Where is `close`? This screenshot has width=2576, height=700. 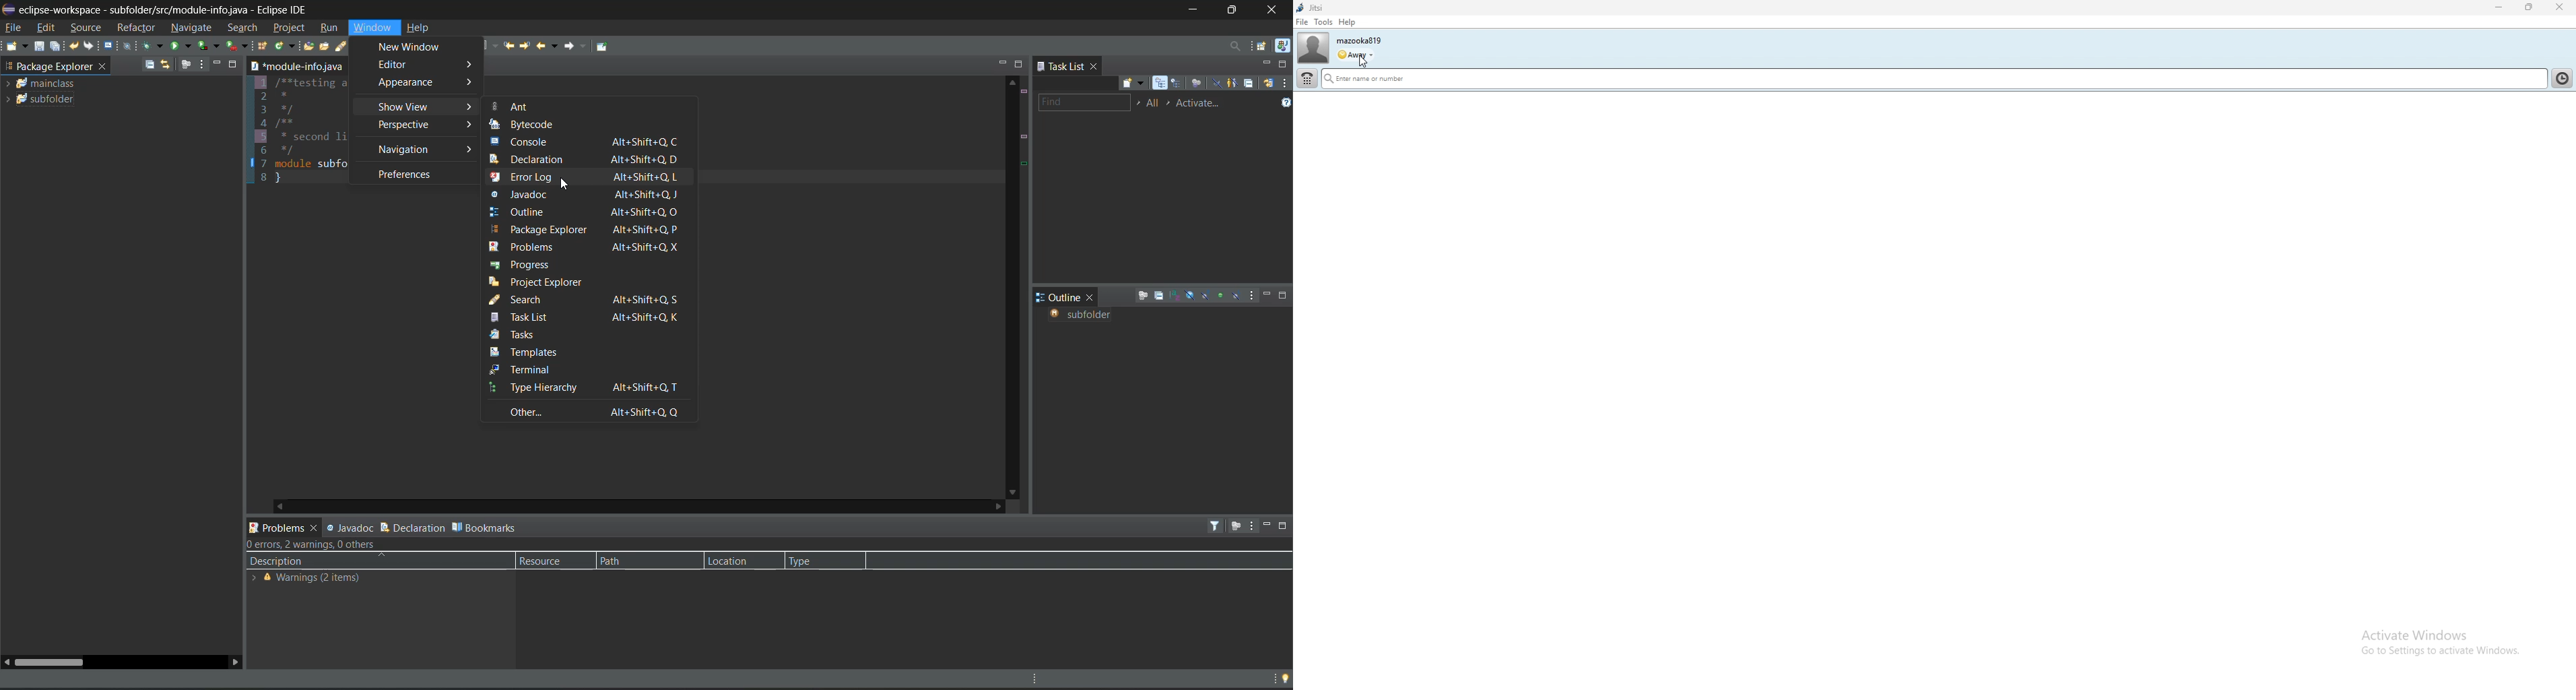 close is located at coordinates (104, 67).